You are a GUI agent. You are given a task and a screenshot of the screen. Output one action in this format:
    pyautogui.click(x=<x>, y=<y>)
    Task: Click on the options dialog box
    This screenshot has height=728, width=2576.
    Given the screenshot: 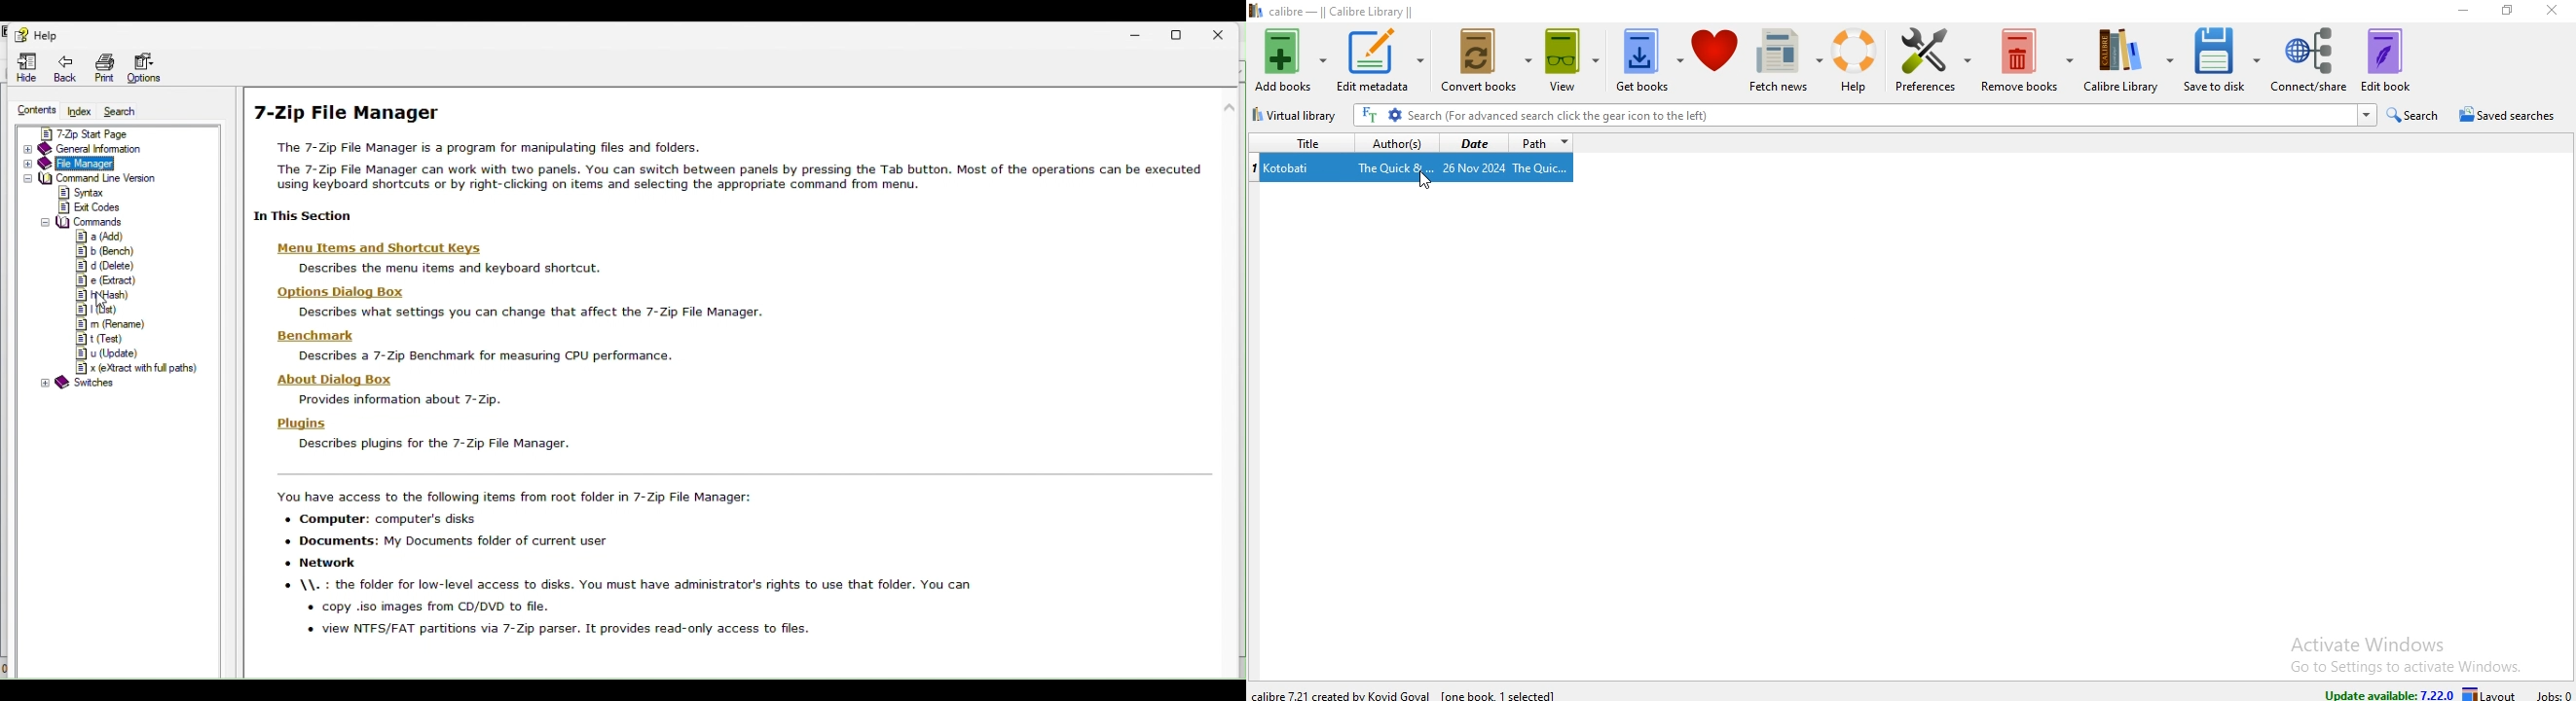 What is the action you would take?
    pyautogui.click(x=509, y=302)
    